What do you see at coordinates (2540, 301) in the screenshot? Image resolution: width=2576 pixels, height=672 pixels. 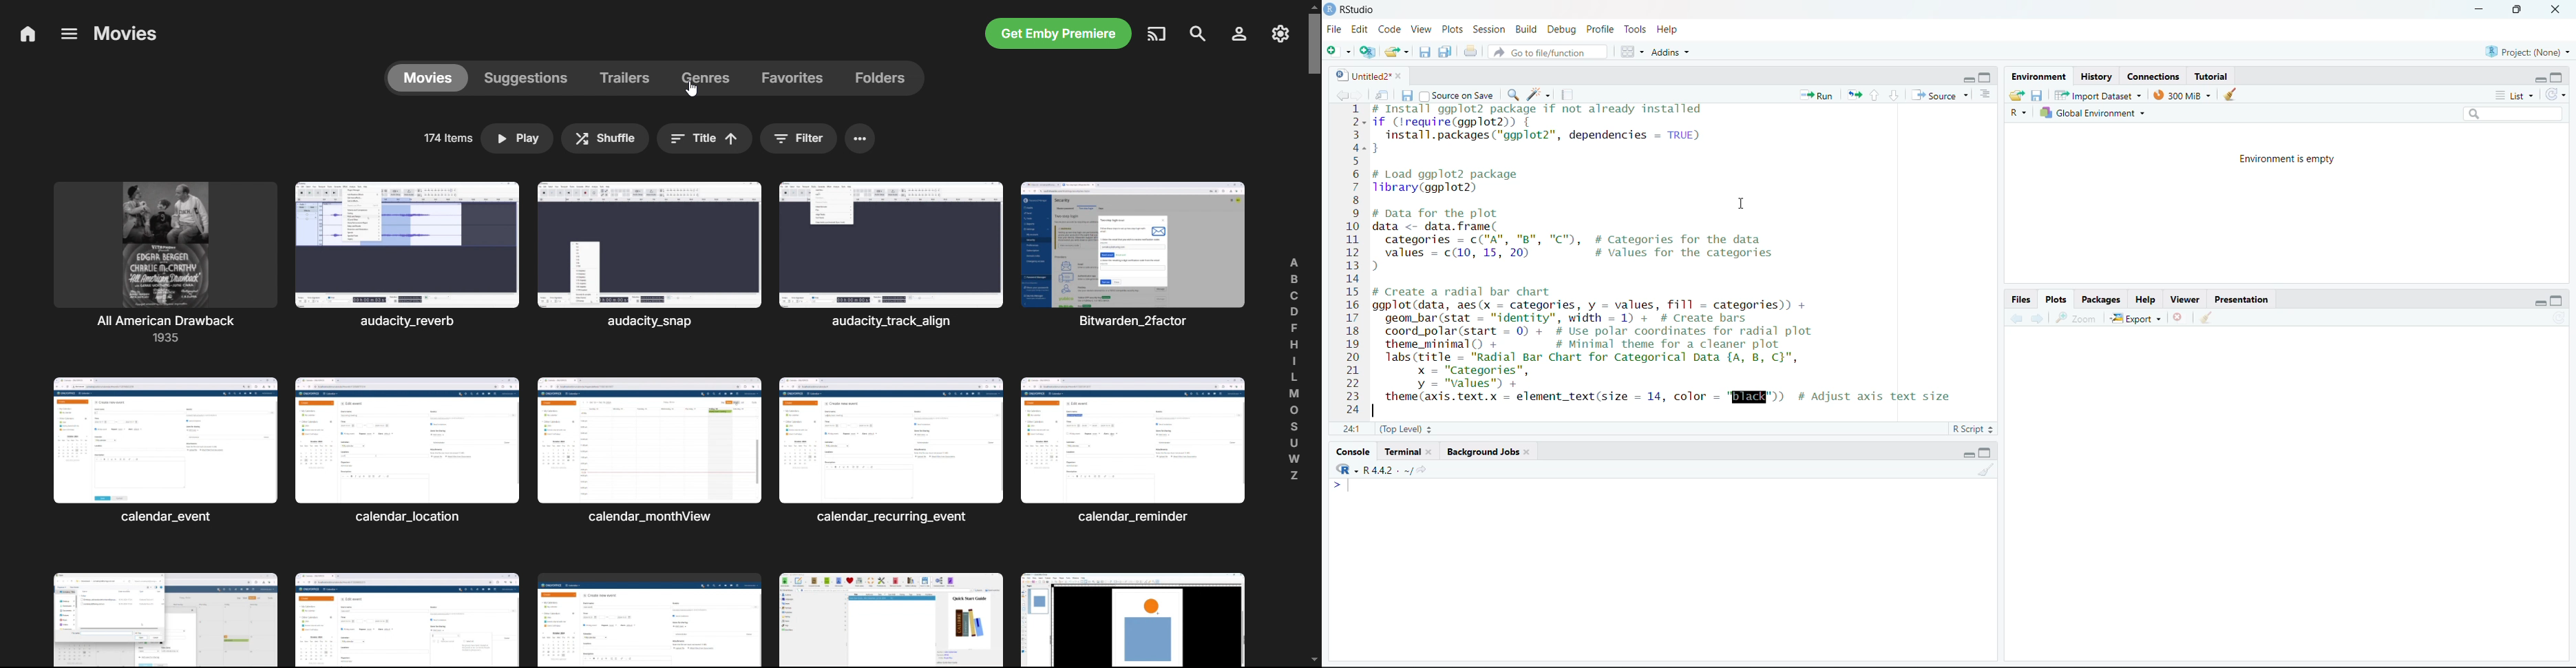 I see `hide r script` at bounding box center [2540, 301].